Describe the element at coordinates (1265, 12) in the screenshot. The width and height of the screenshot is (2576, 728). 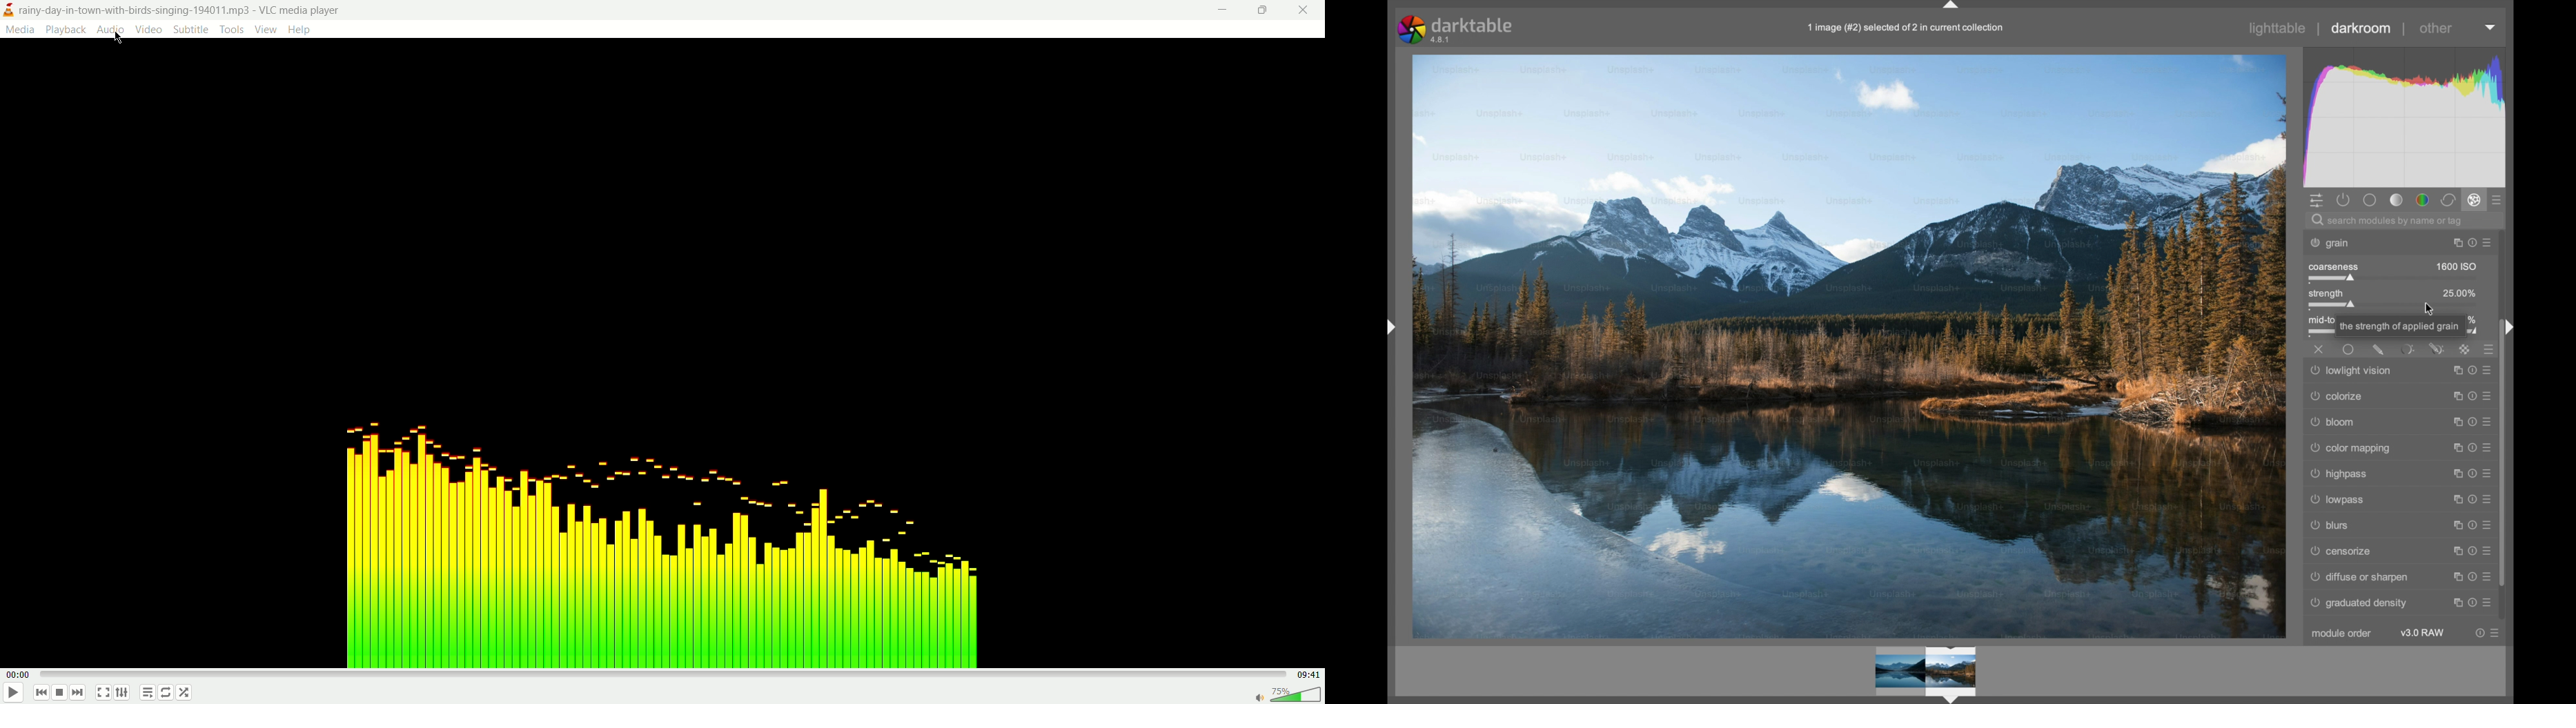
I see `maximize` at that location.